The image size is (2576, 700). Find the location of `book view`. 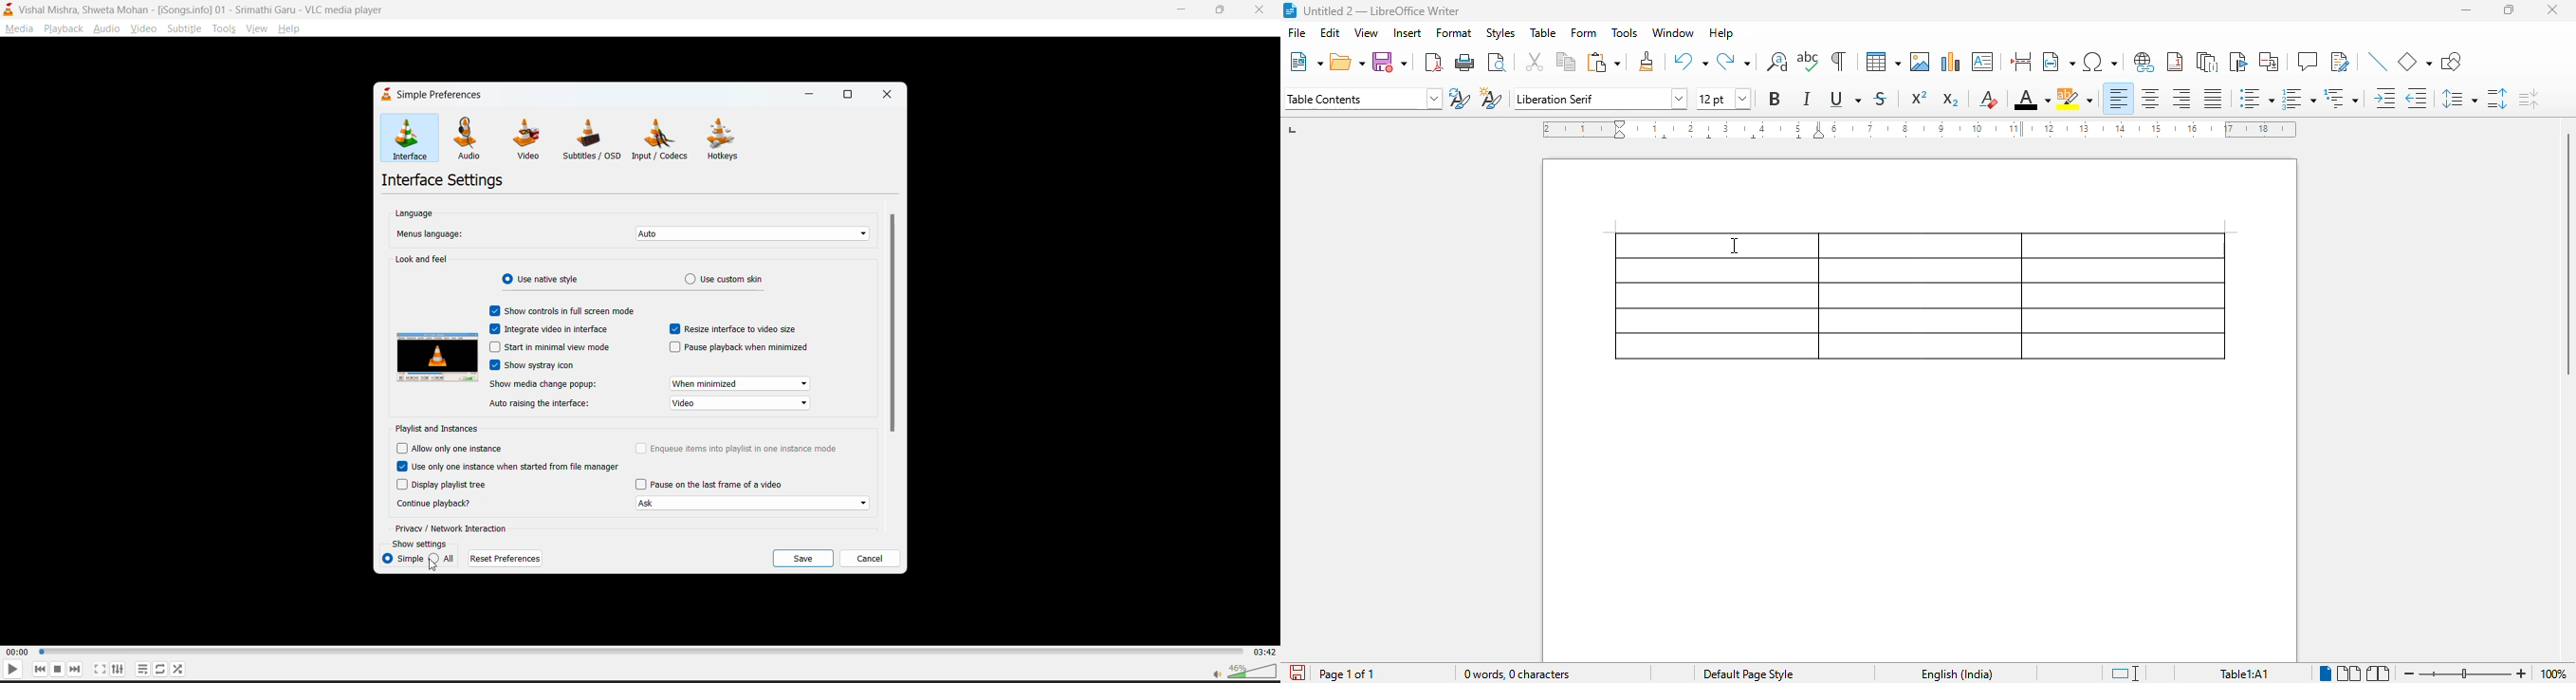

book view is located at coordinates (2378, 673).